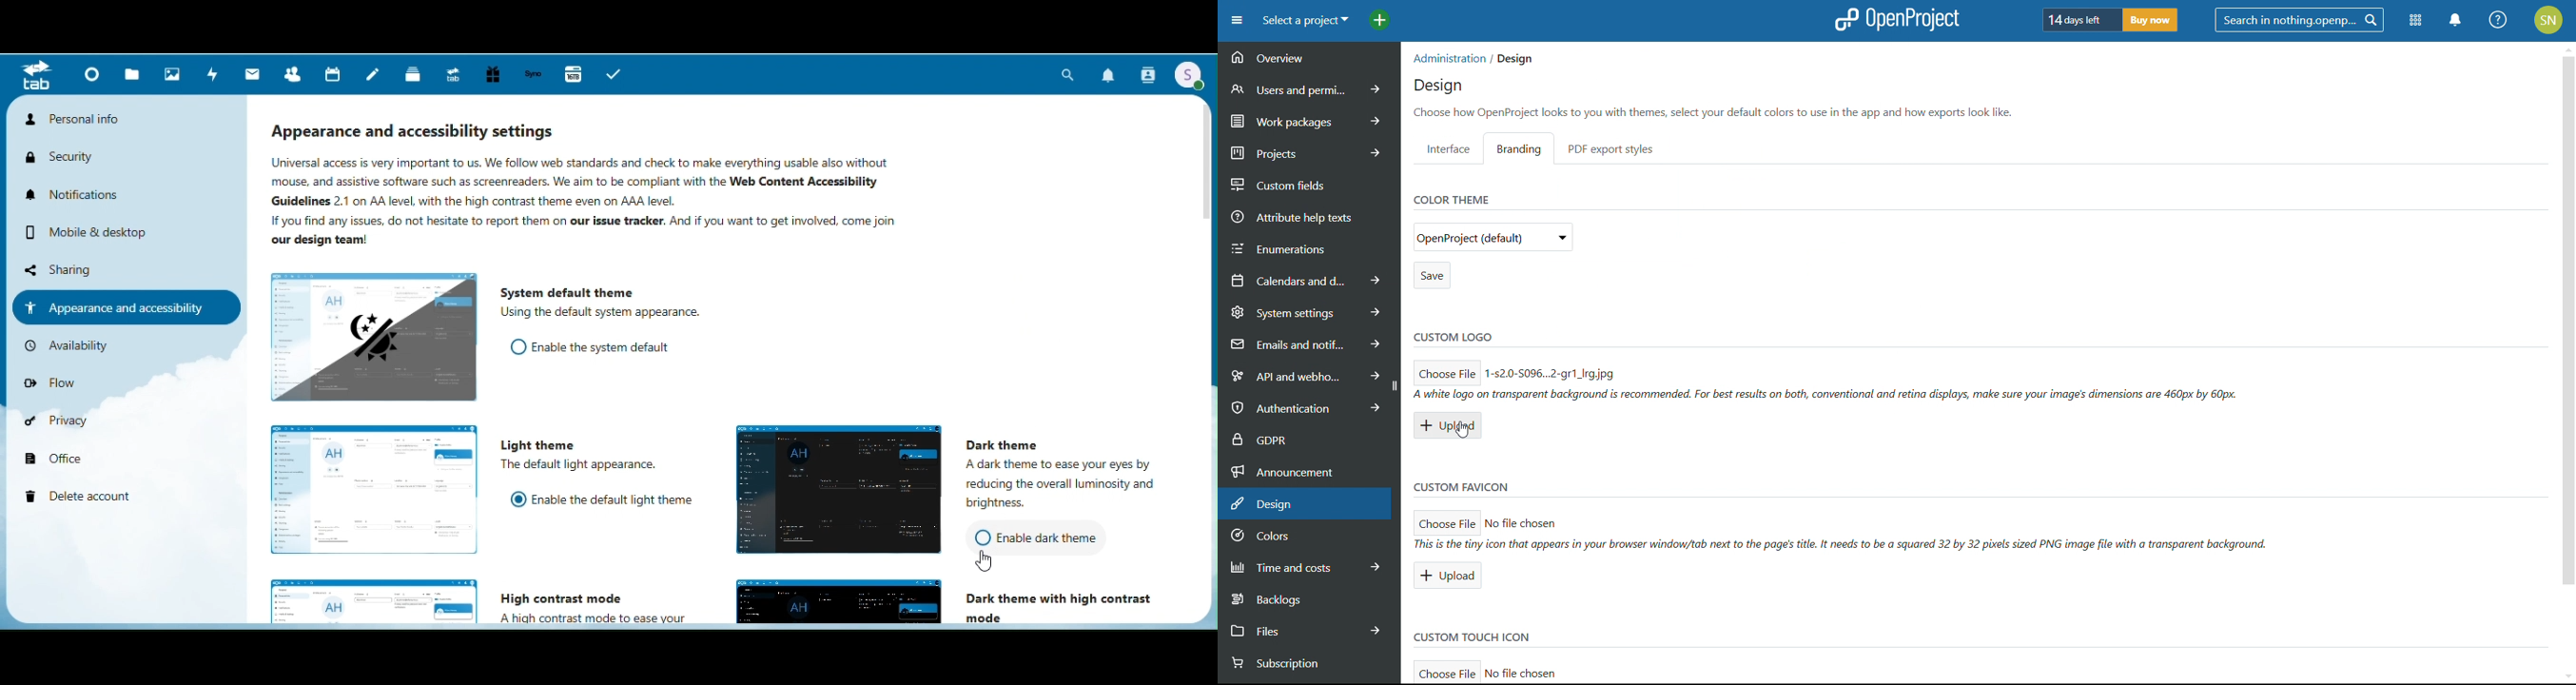  I want to click on tasks, so click(614, 74).